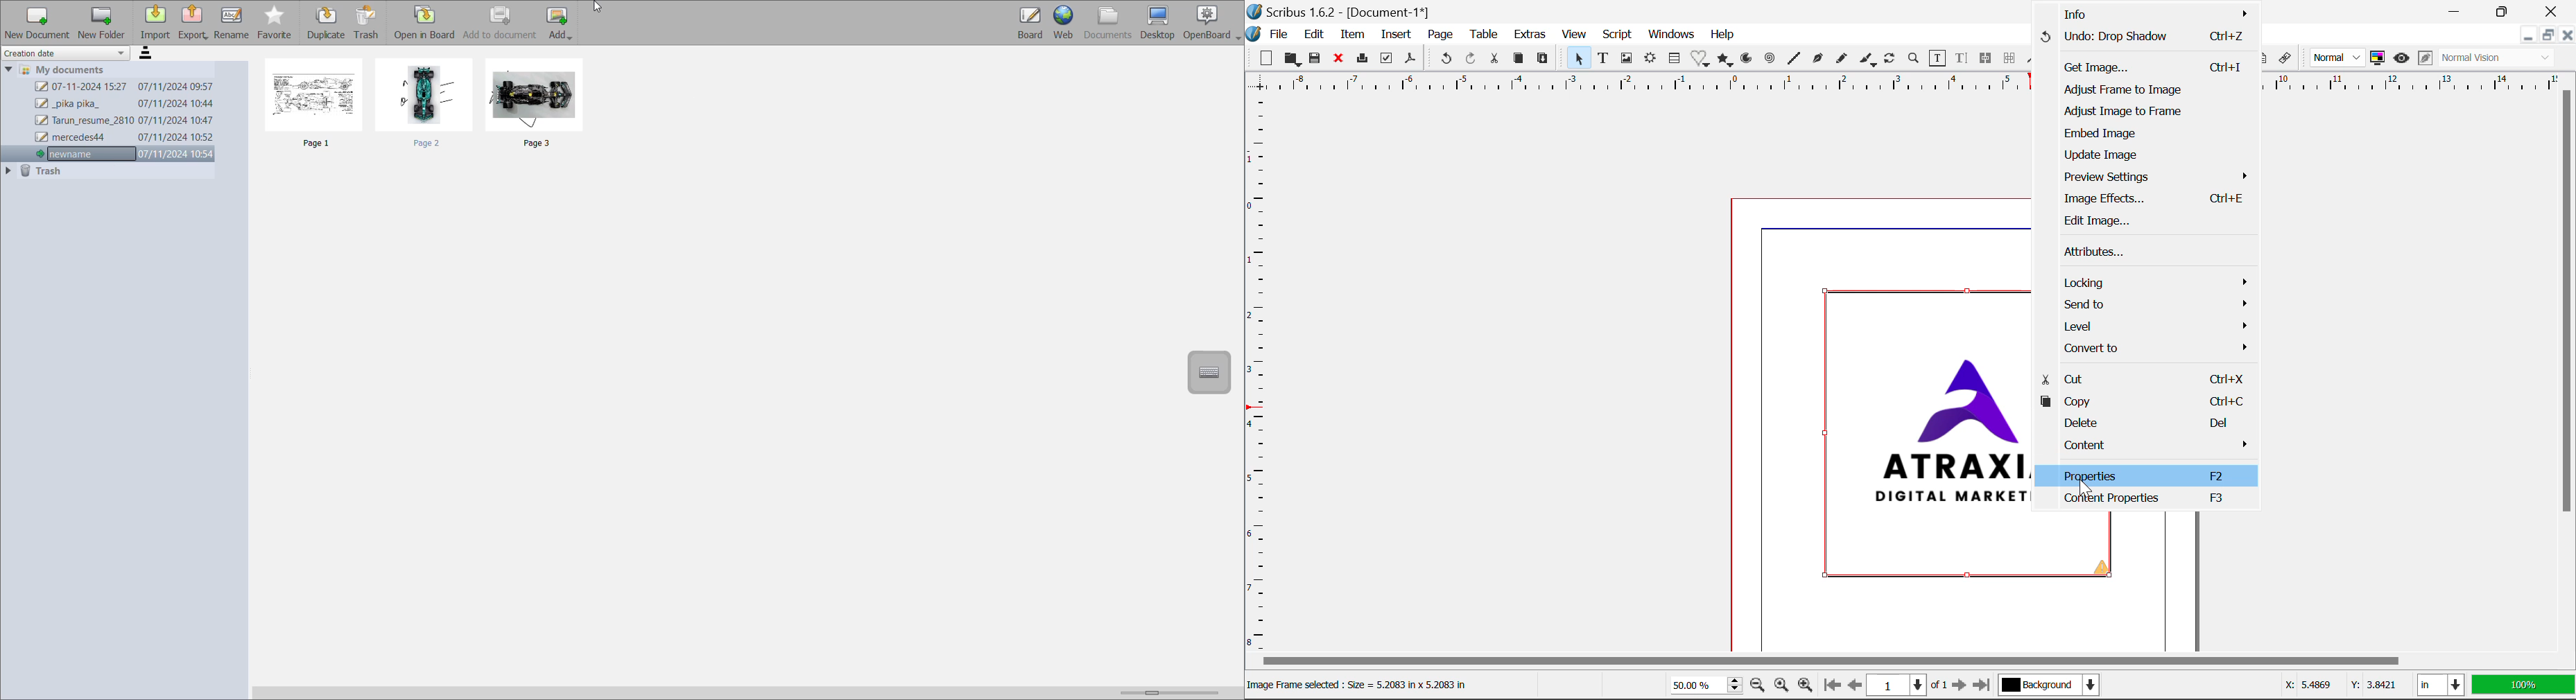 This screenshot has width=2576, height=700. Describe the element at coordinates (1890, 59) in the screenshot. I see `Refresh` at that location.